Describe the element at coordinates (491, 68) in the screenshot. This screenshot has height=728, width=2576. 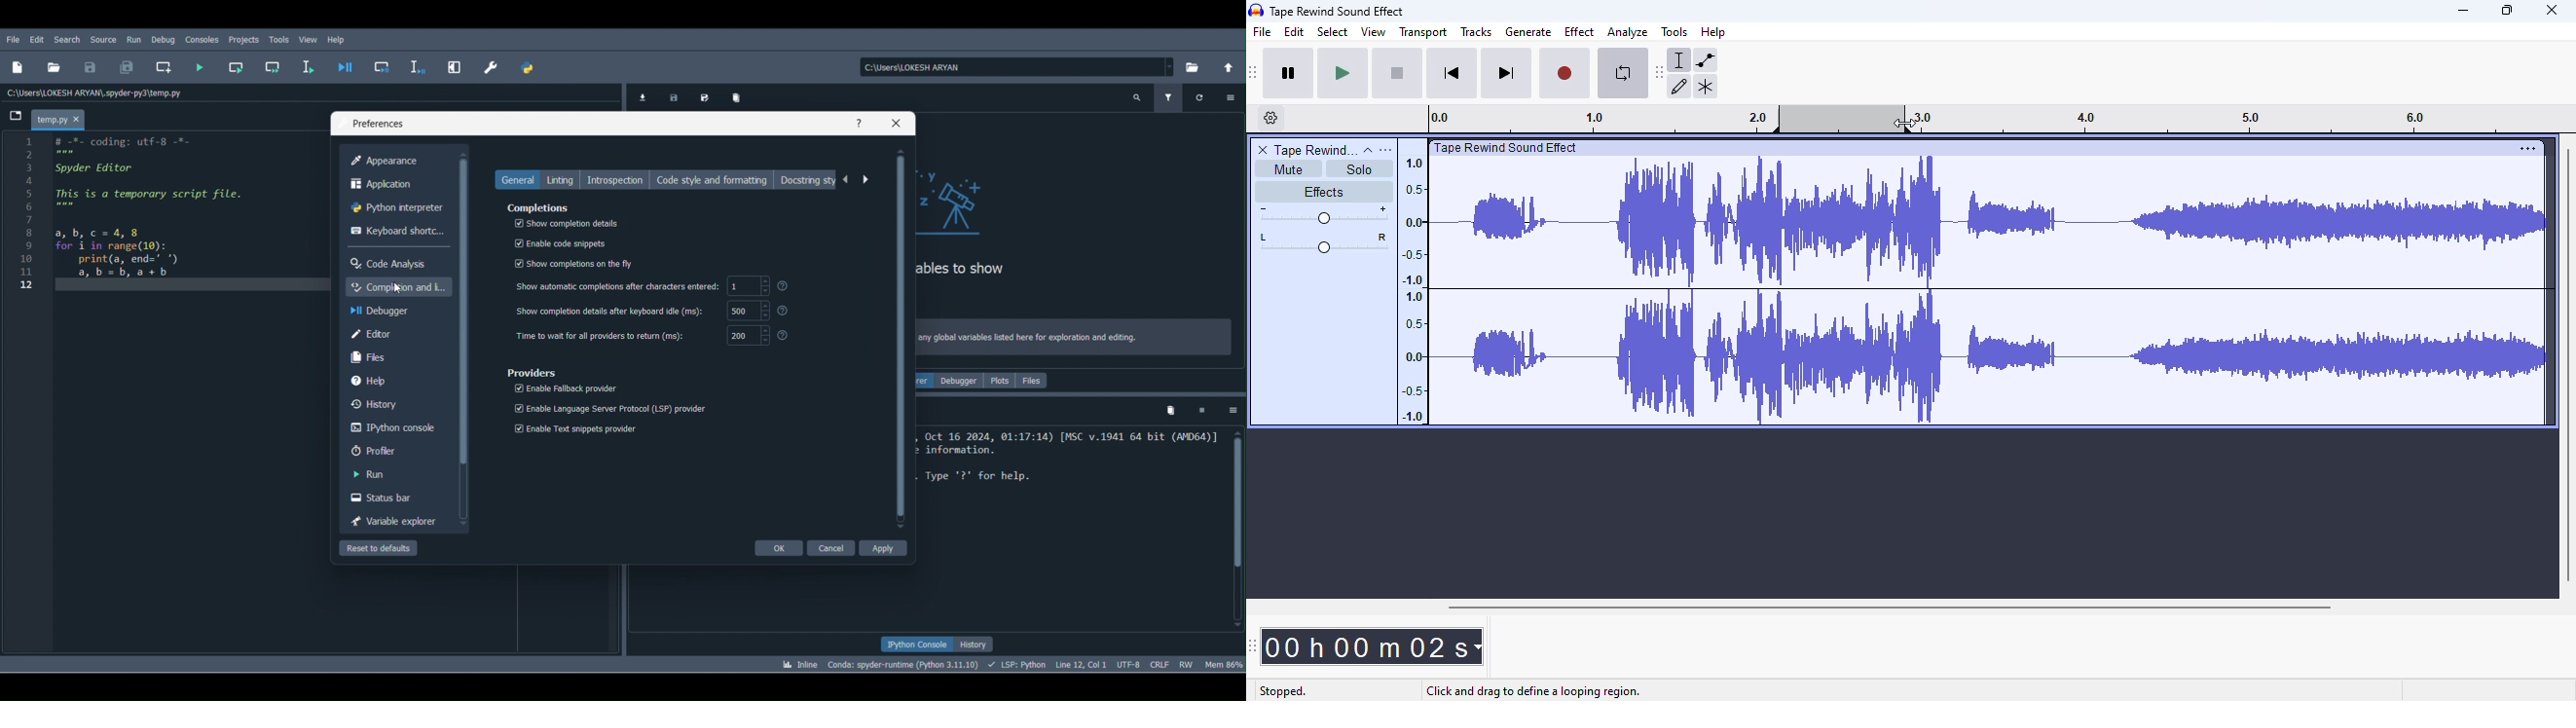
I see `Preferences` at that location.